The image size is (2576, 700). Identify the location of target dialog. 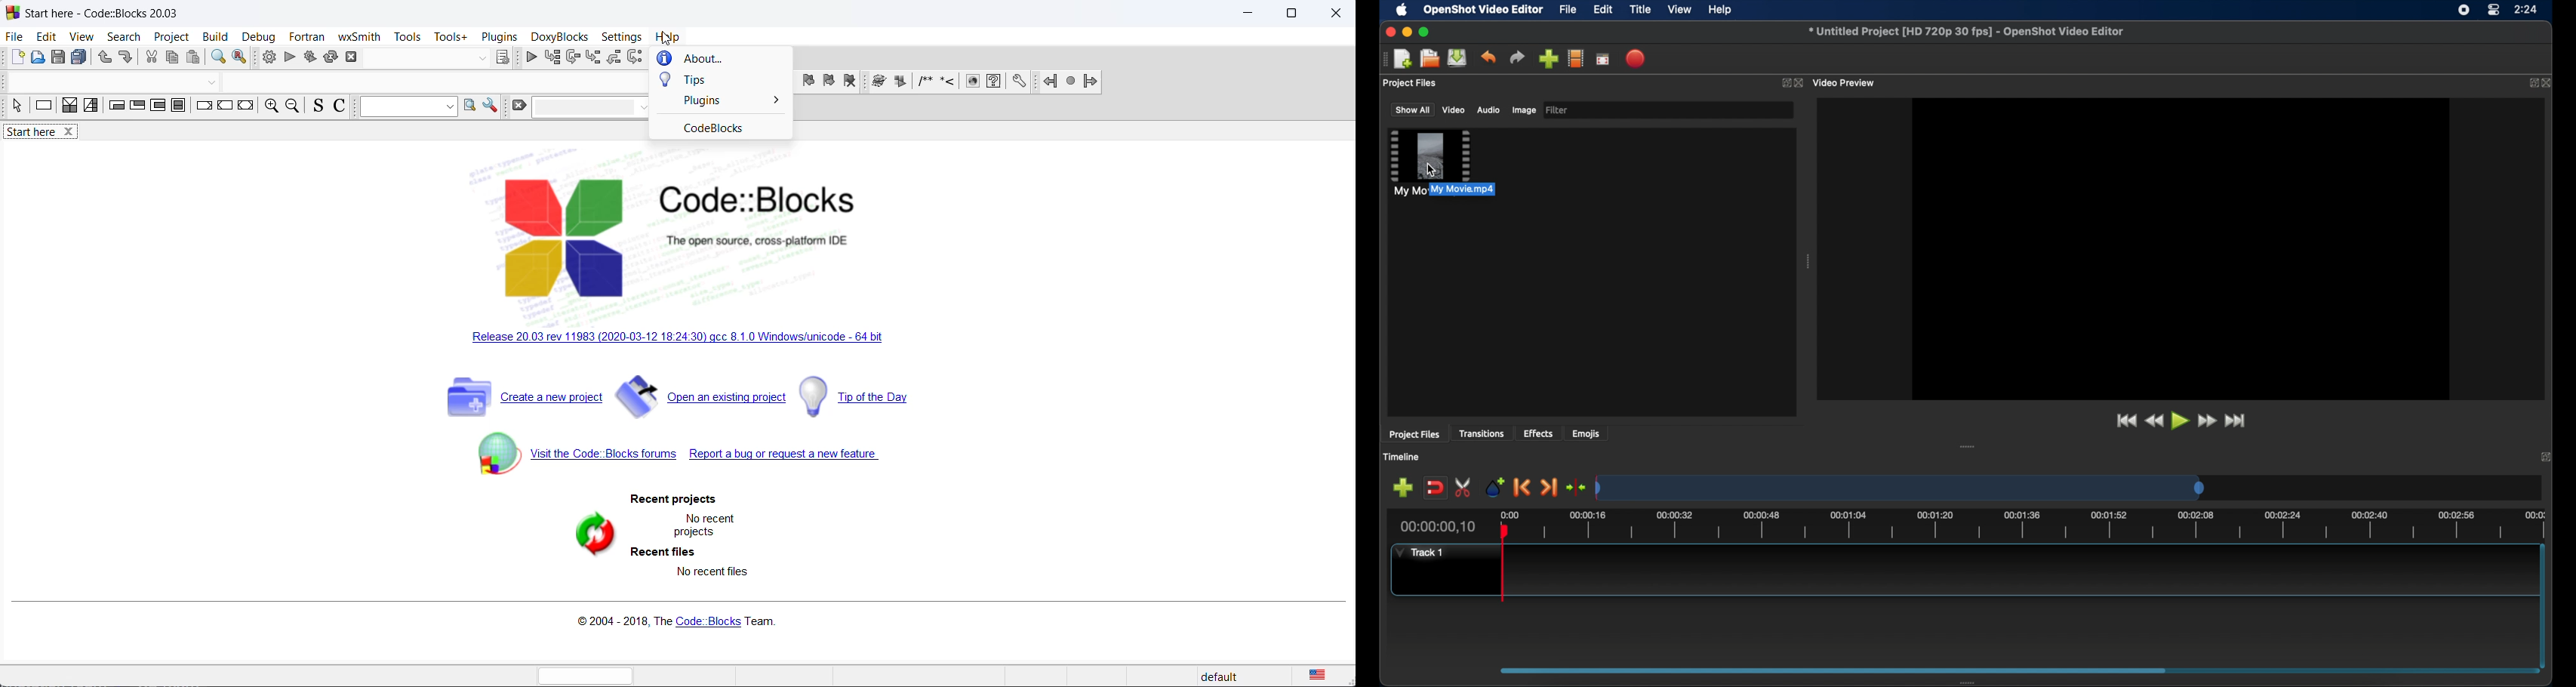
(501, 57).